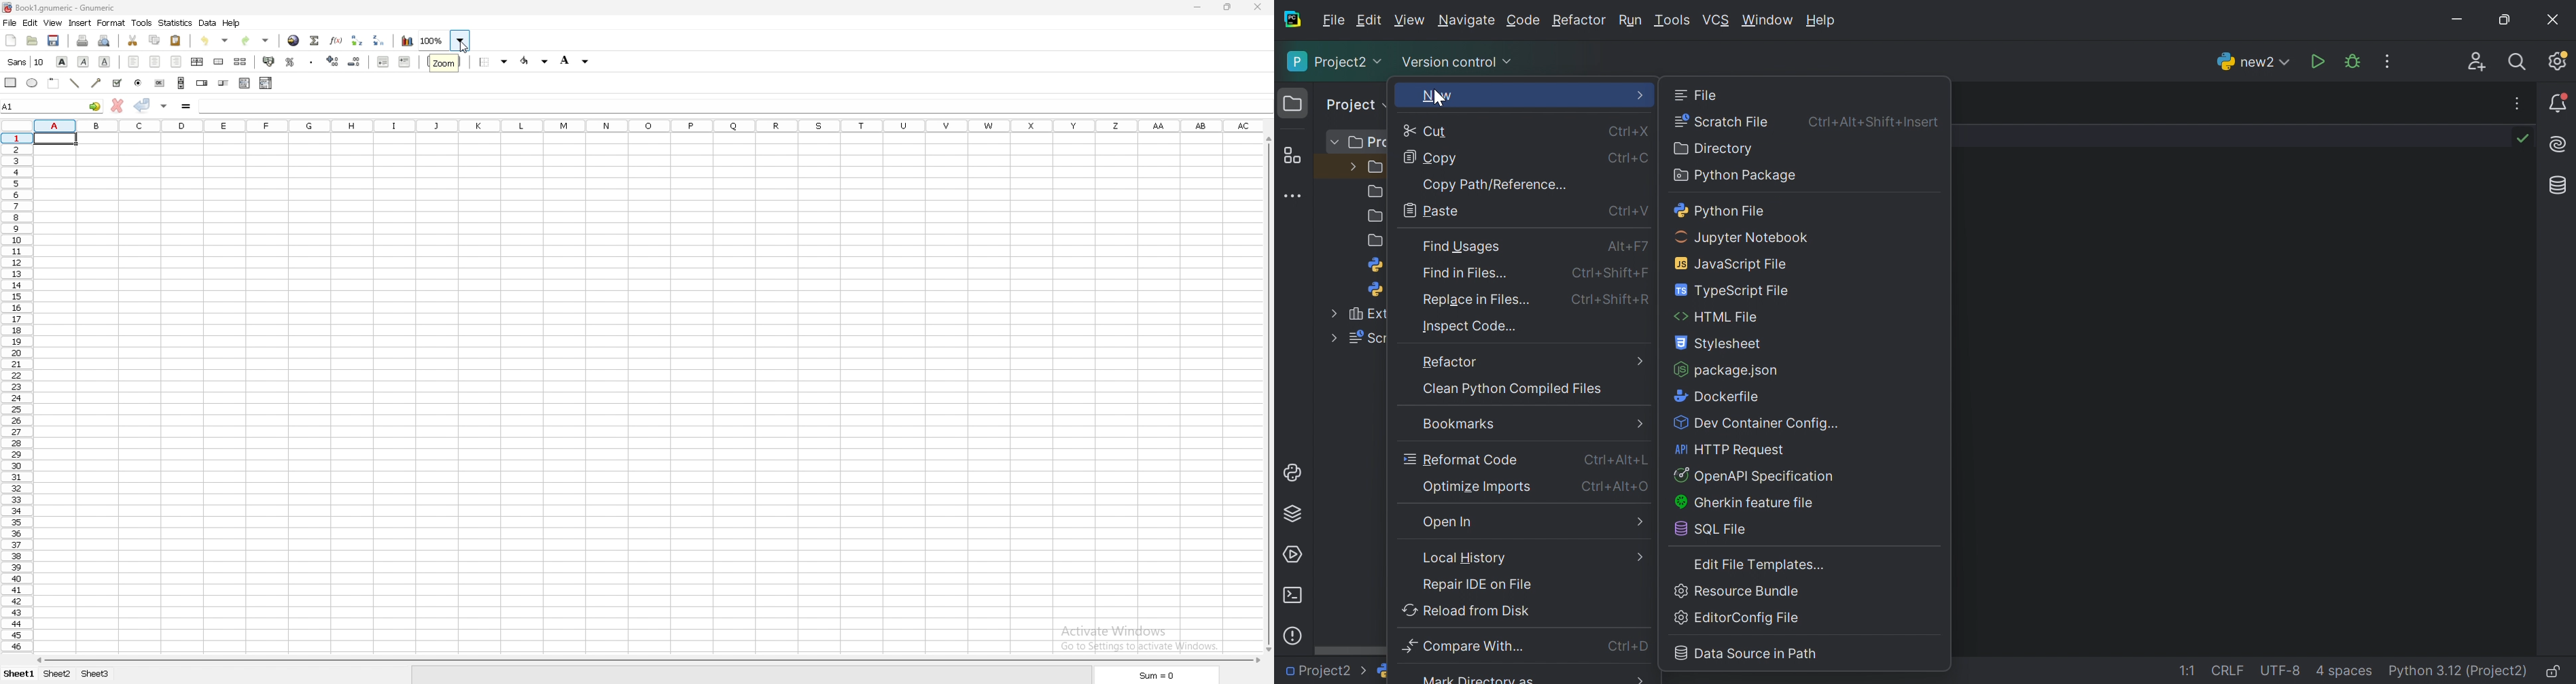 The height and width of the screenshot is (700, 2576). I want to click on new, so click(11, 40).